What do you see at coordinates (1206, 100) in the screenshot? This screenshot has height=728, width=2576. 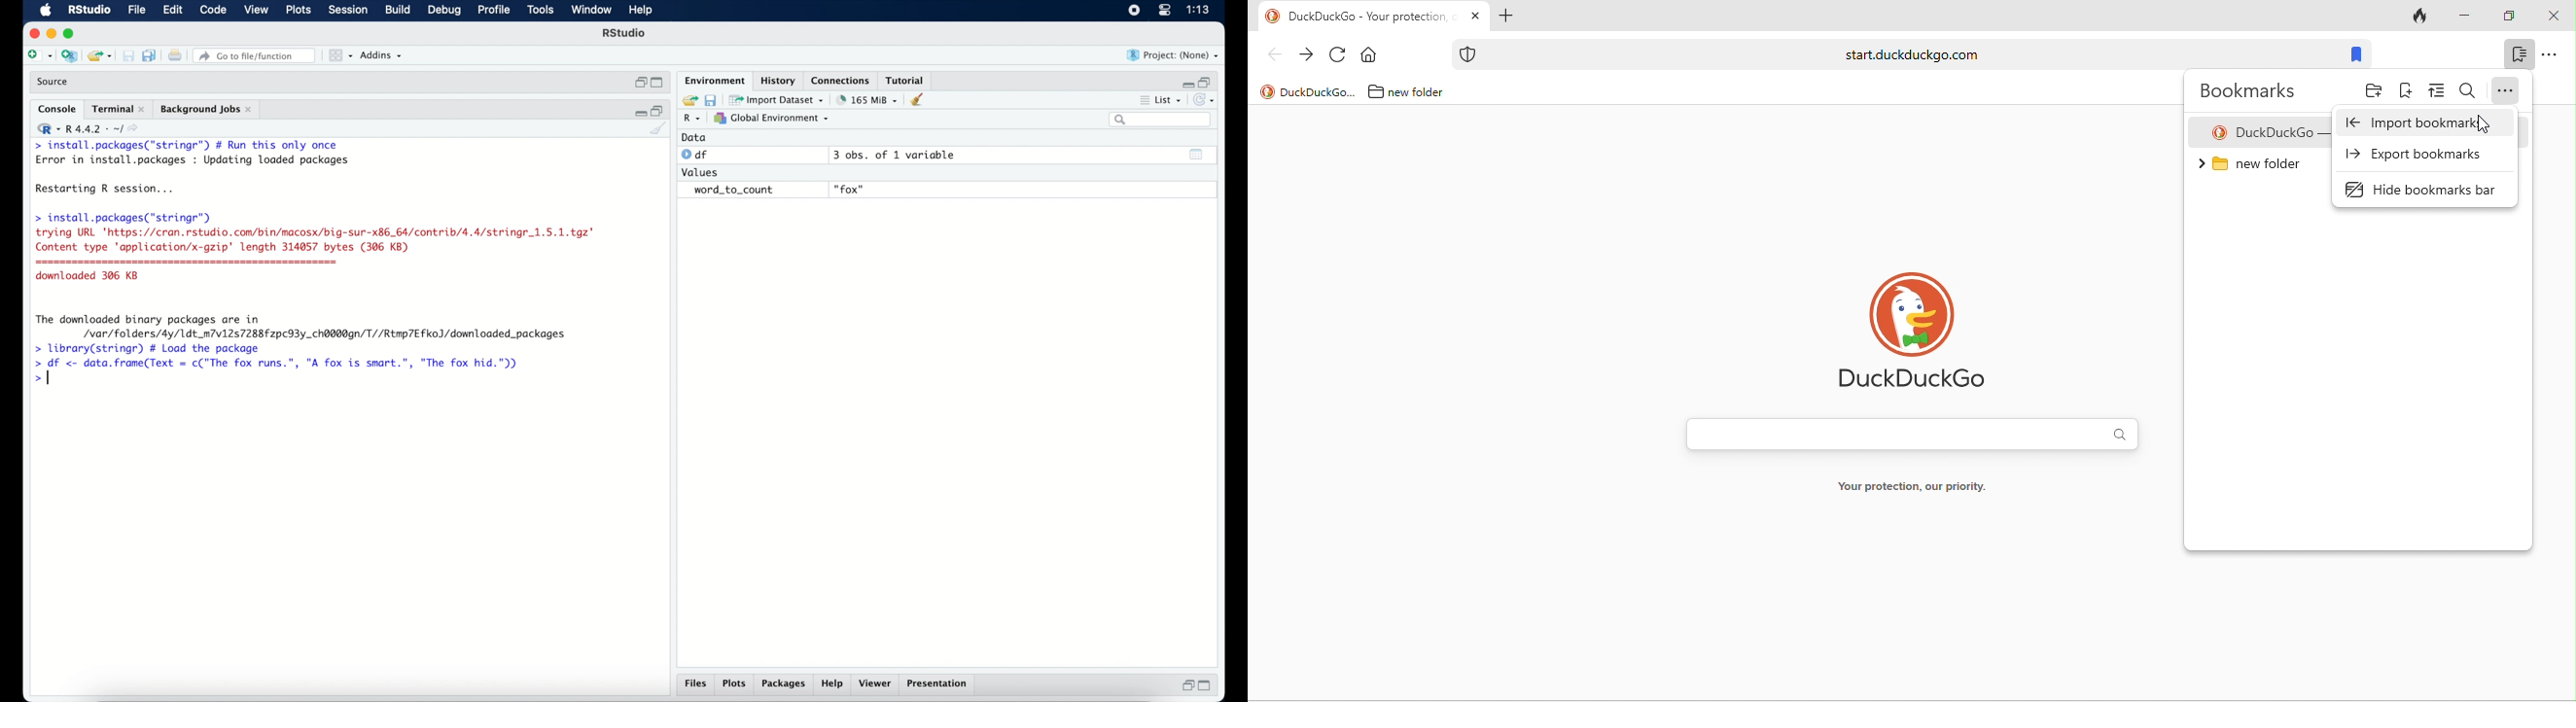 I see `refresh` at bounding box center [1206, 100].